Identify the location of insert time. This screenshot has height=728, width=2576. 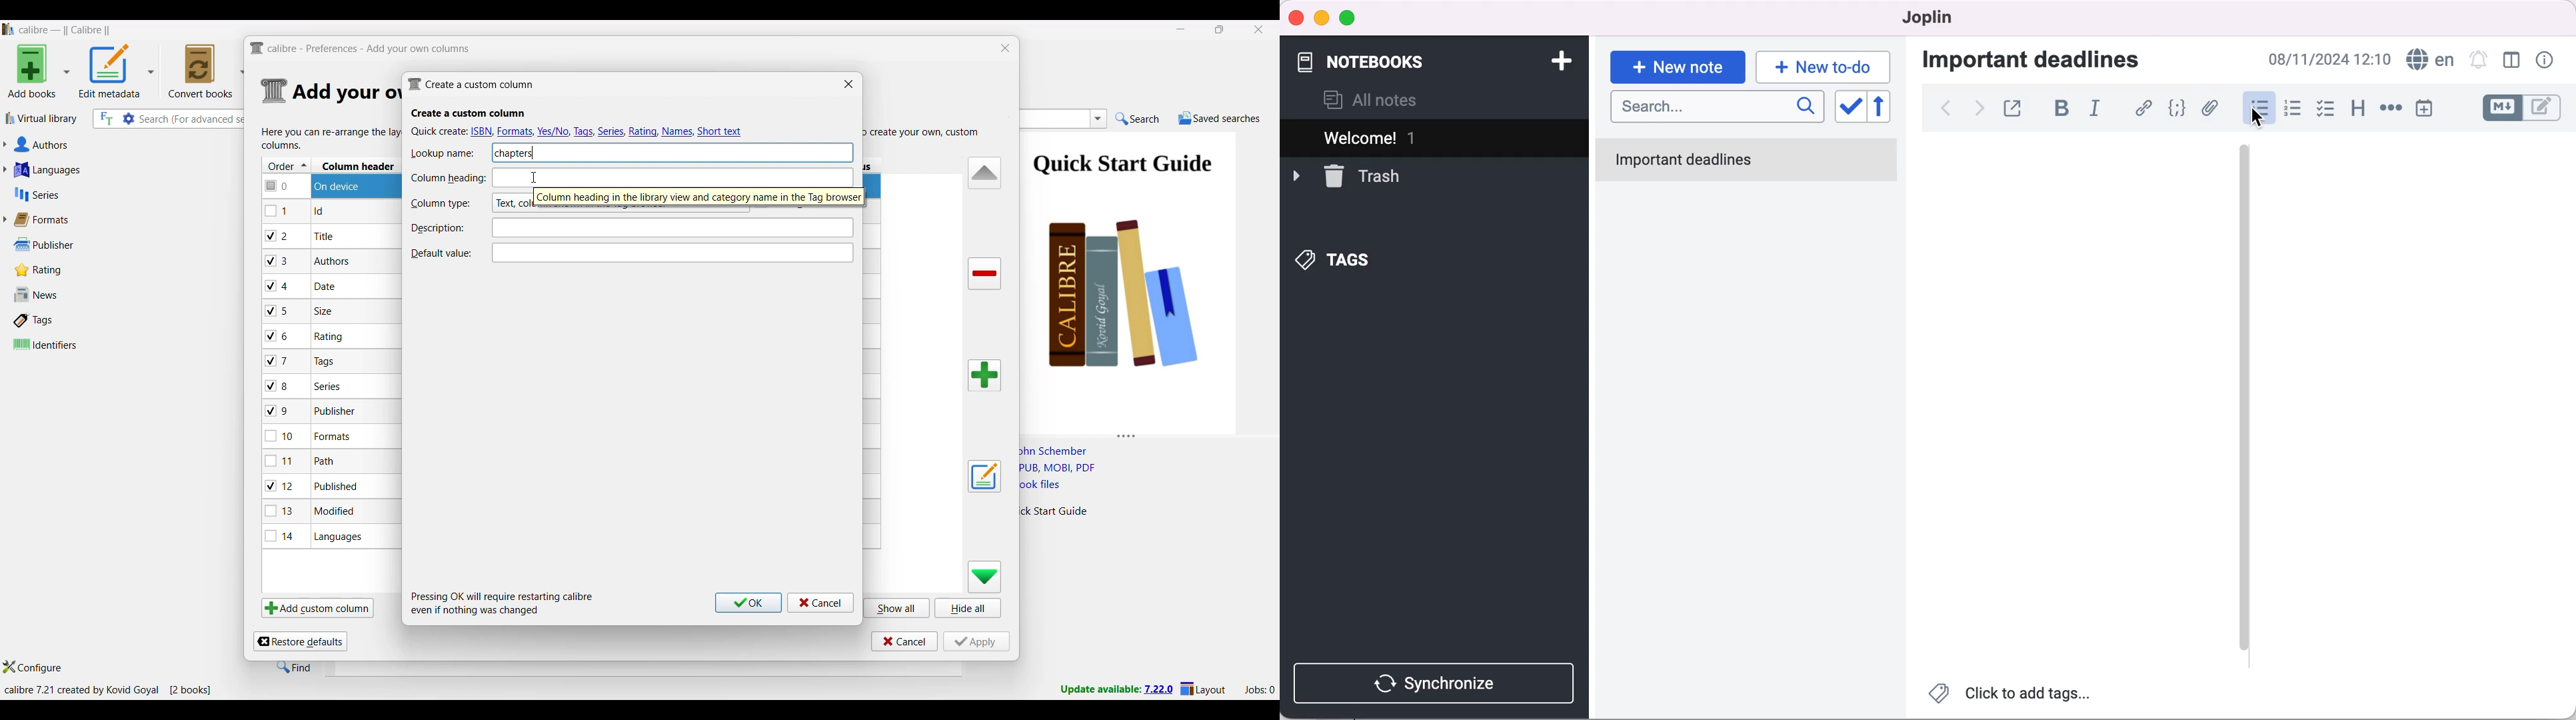
(2432, 108).